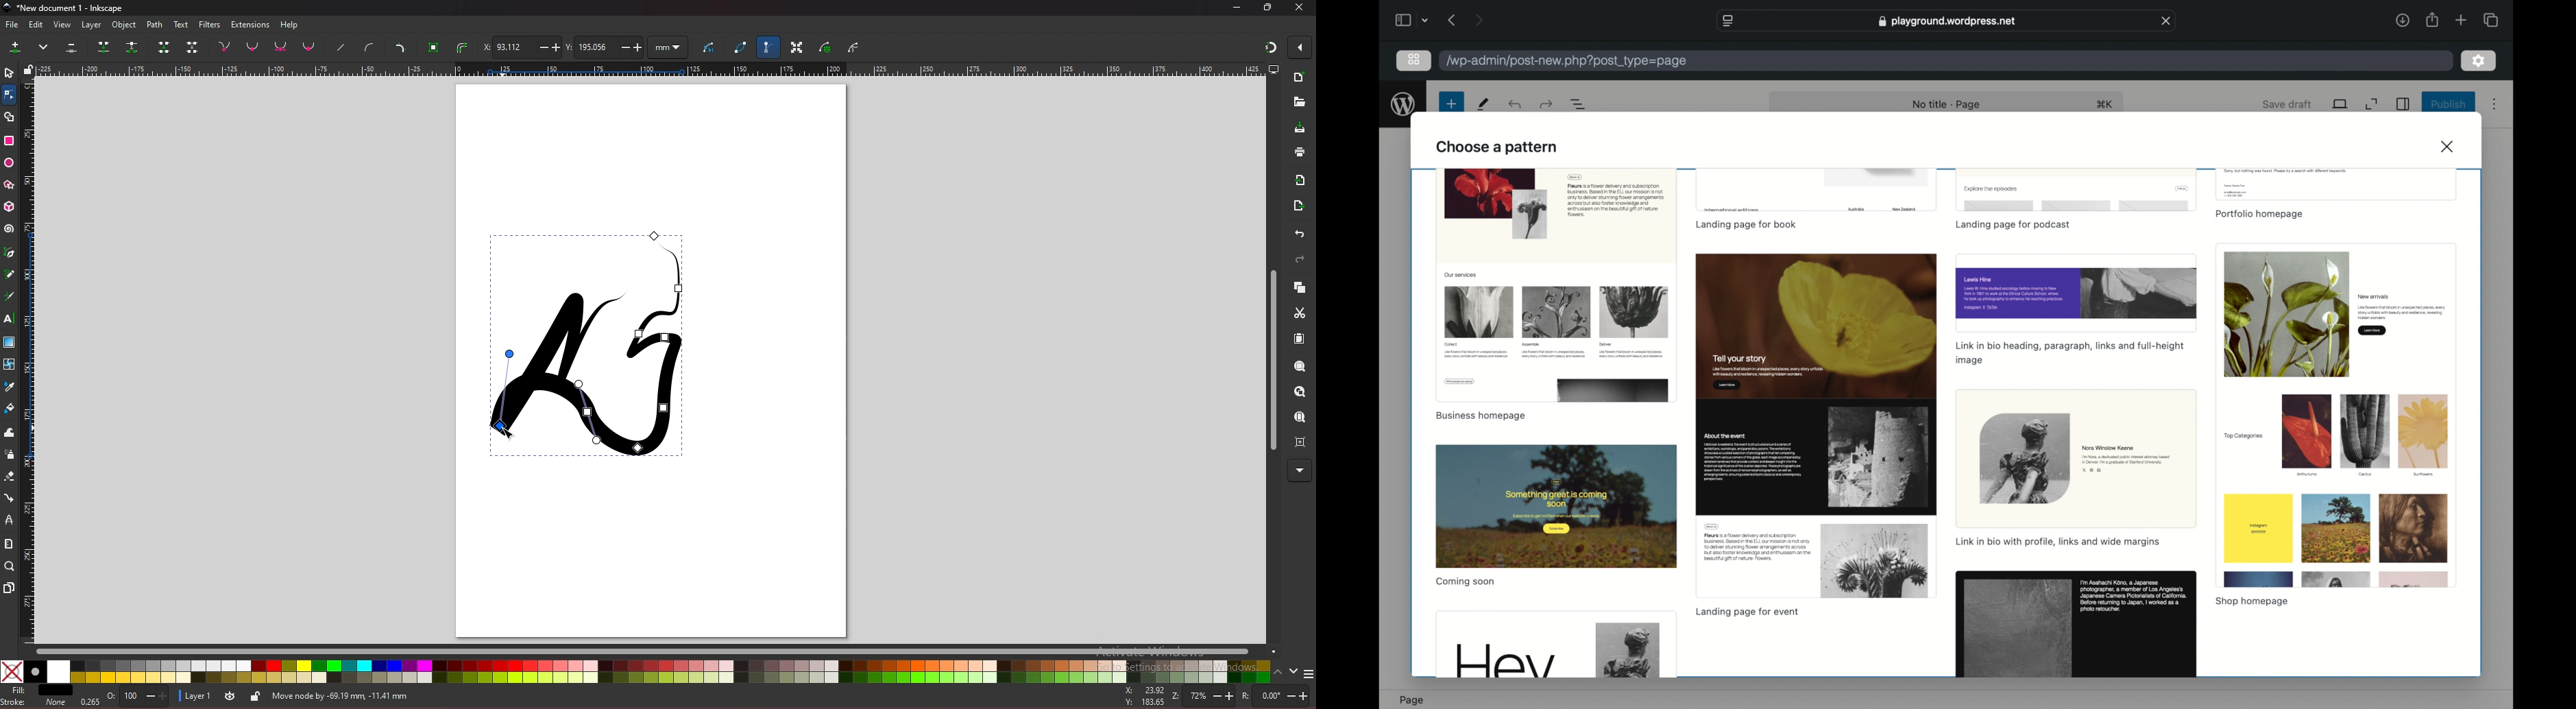 This screenshot has width=2576, height=728. Describe the element at coordinates (1567, 60) in the screenshot. I see `wordpress address` at that location.